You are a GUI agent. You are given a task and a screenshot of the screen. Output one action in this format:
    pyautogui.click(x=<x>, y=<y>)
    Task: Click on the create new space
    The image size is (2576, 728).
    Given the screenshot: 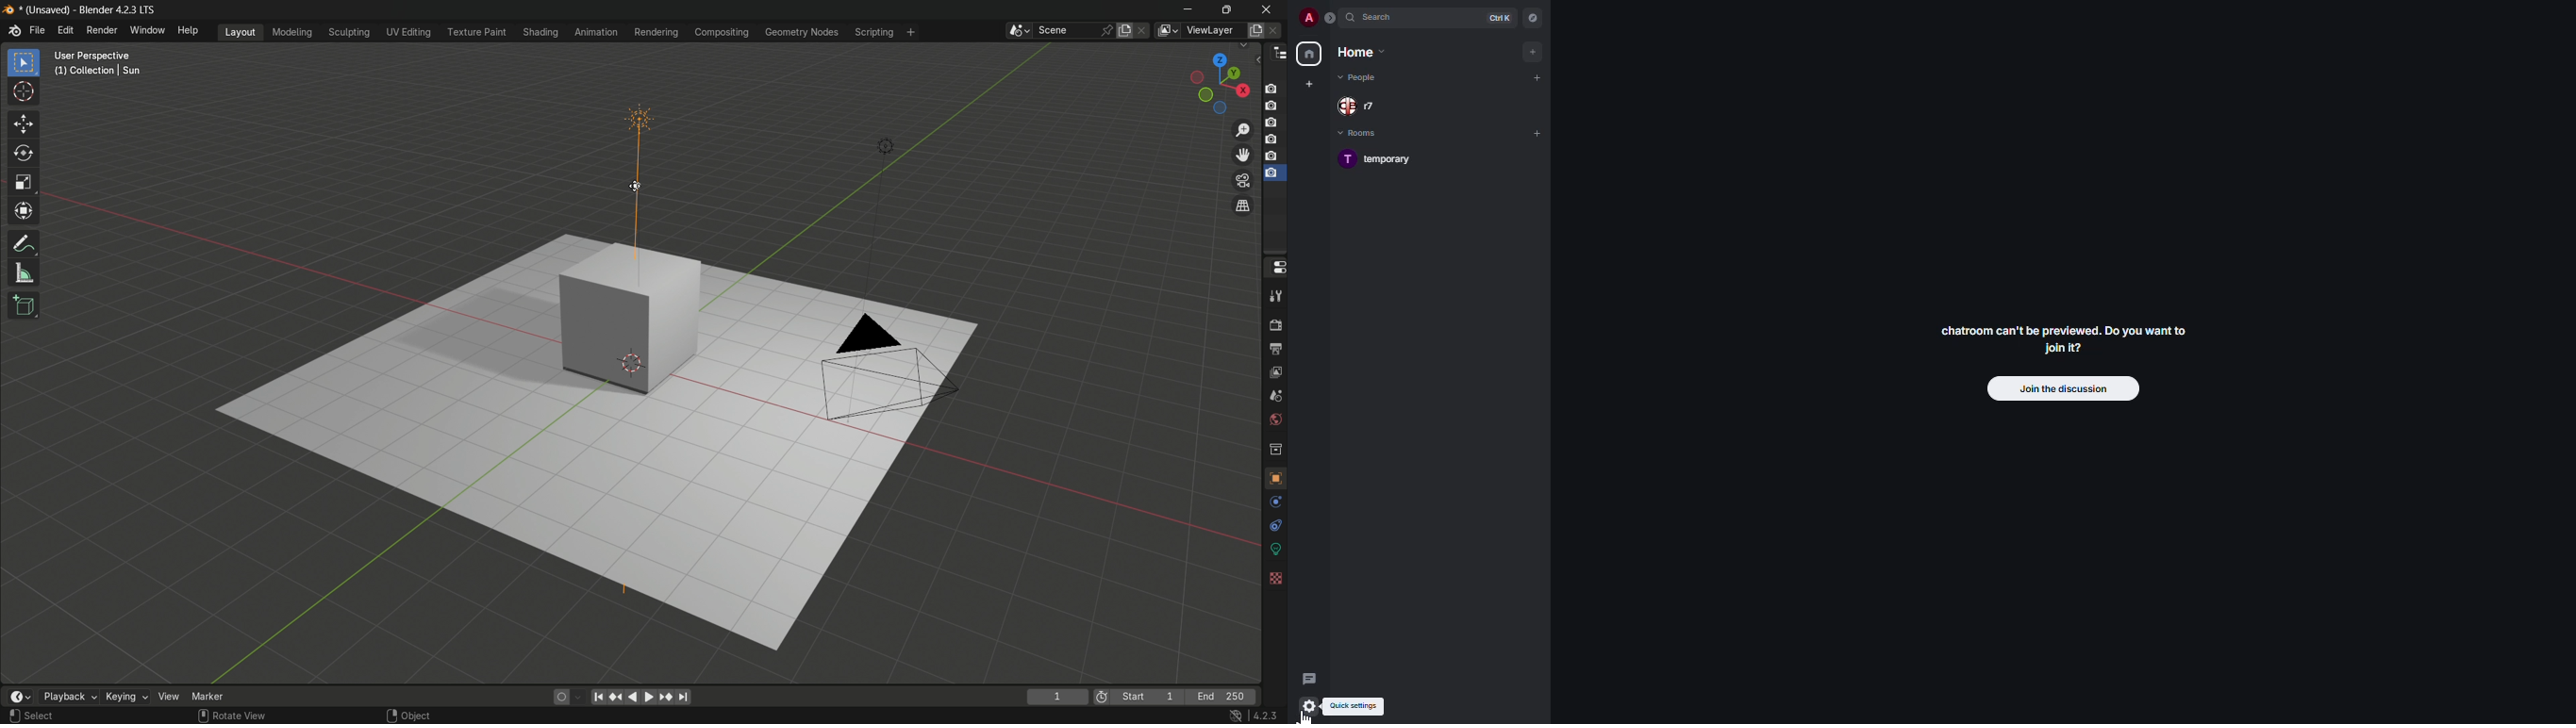 What is the action you would take?
    pyautogui.click(x=1308, y=82)
    